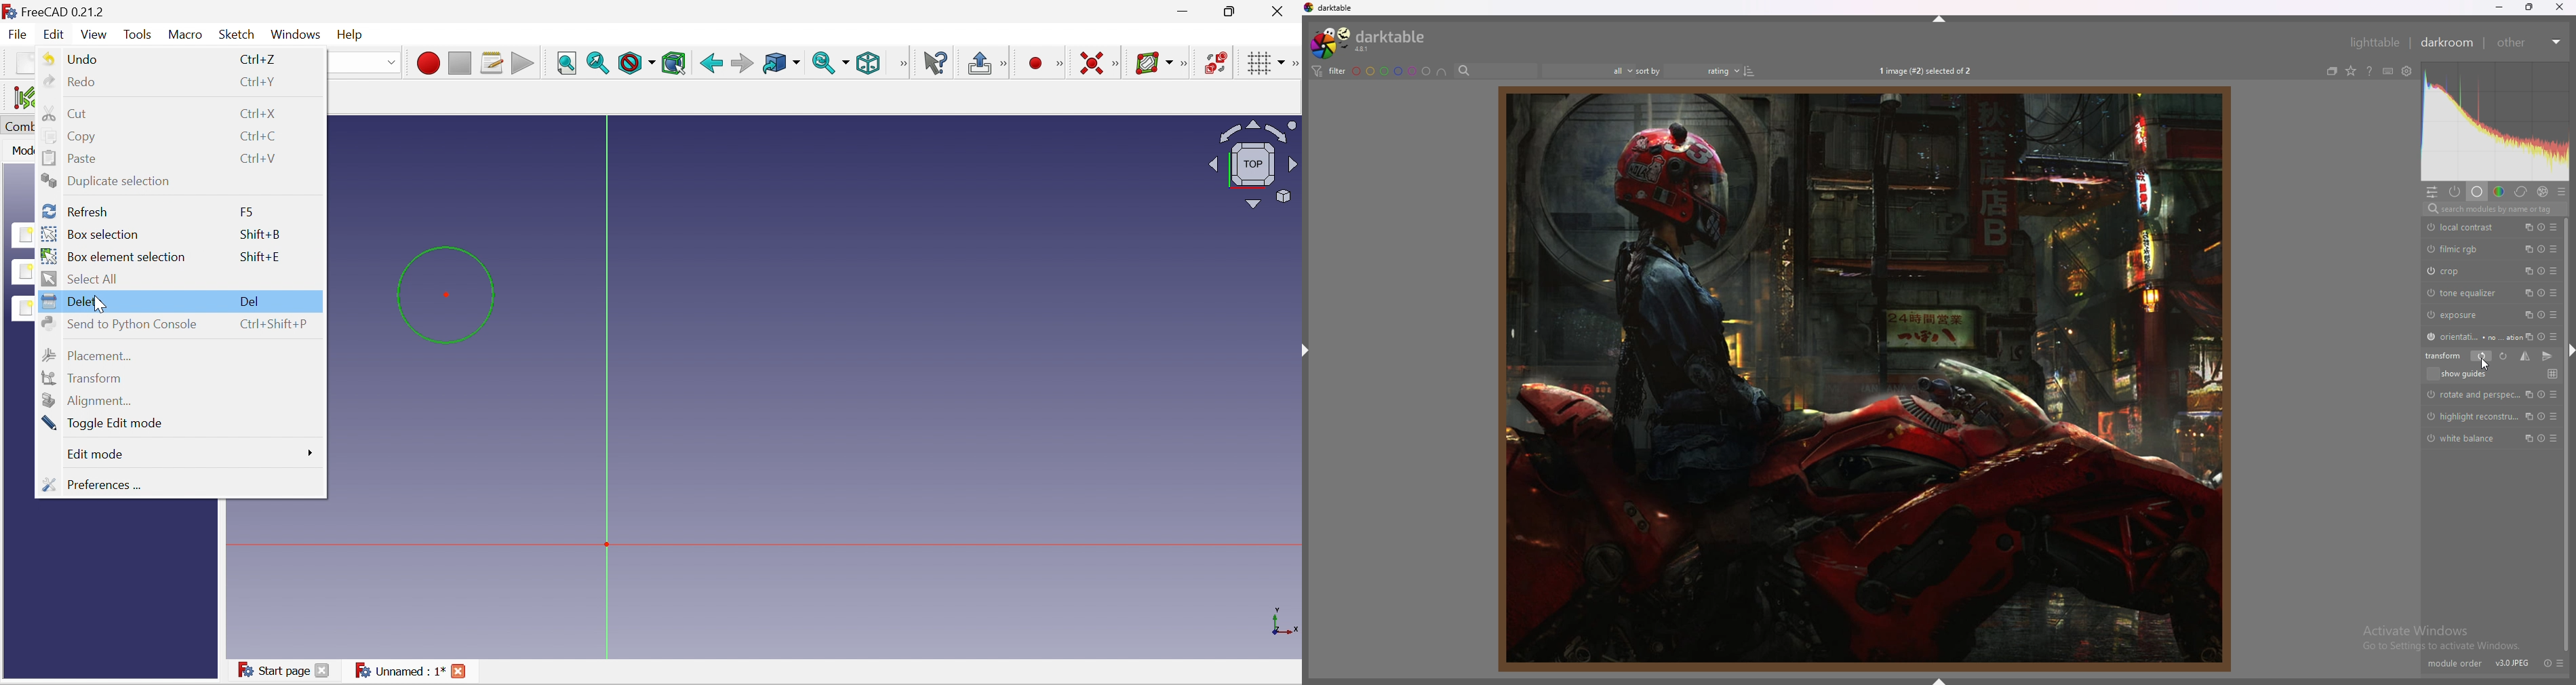  I want to click on white balance, so click(2465, 439).